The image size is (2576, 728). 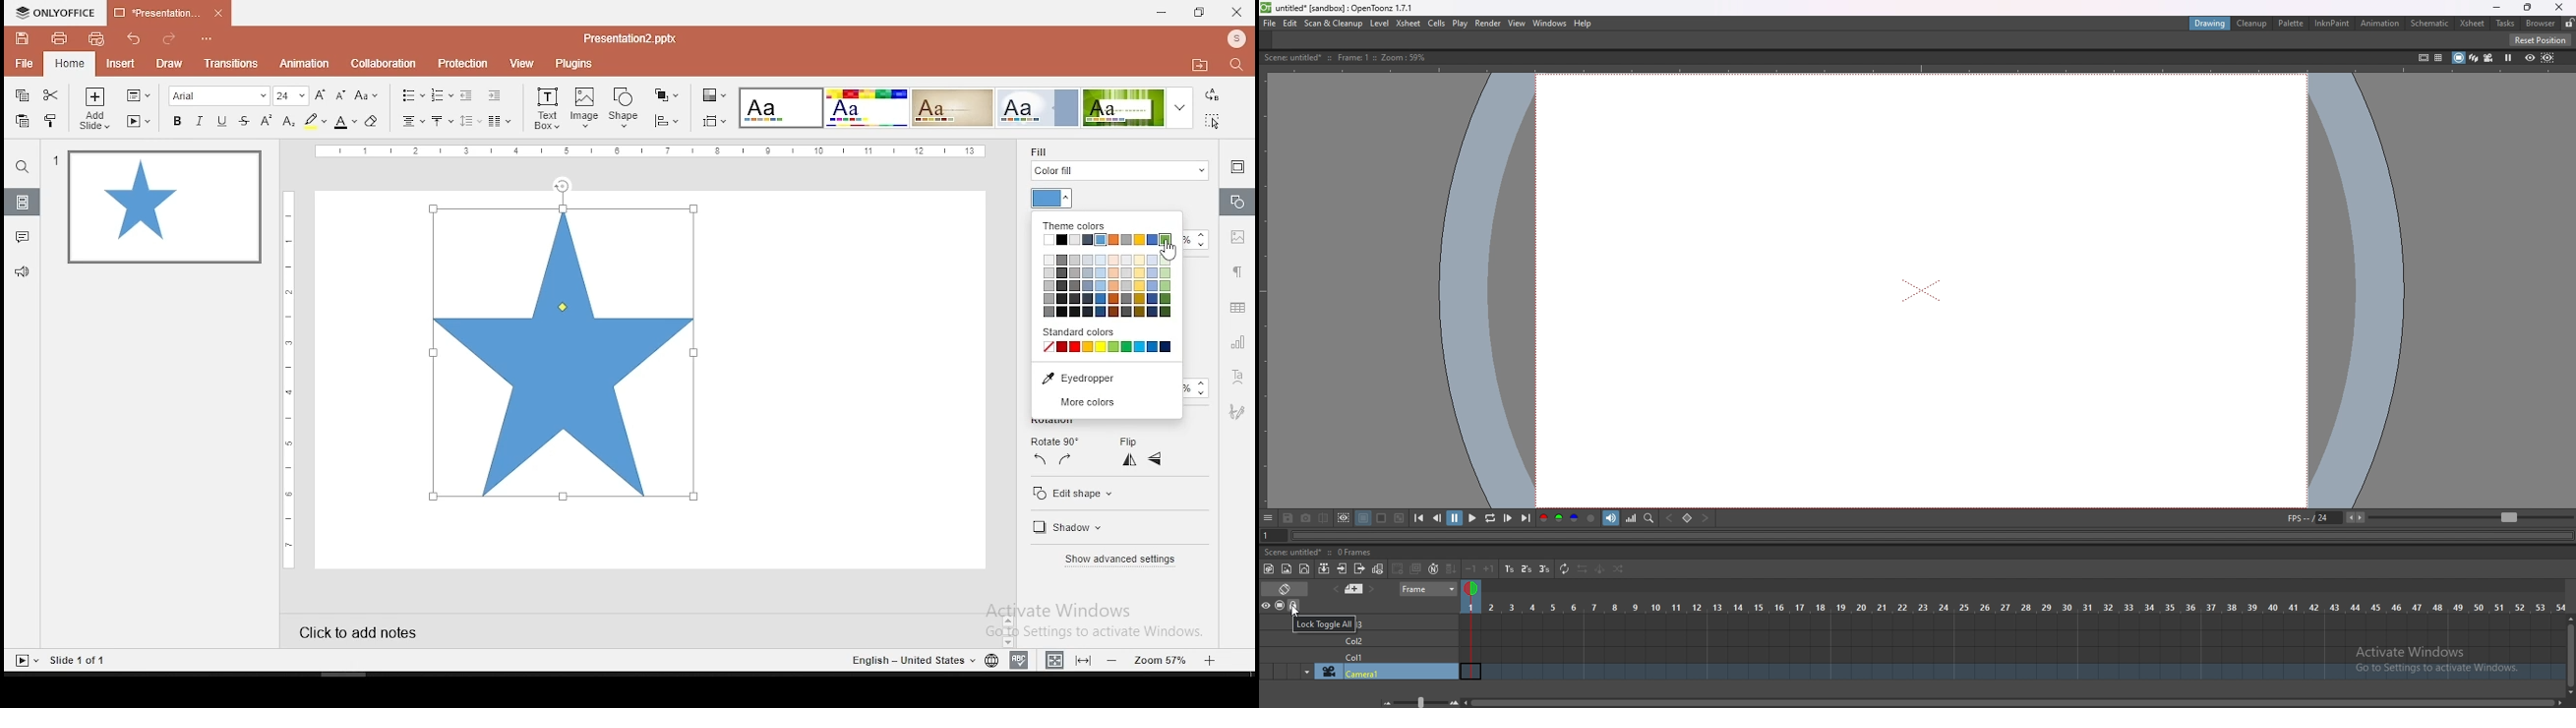 I want to click on zoom out, so click(x=1115, y=660).